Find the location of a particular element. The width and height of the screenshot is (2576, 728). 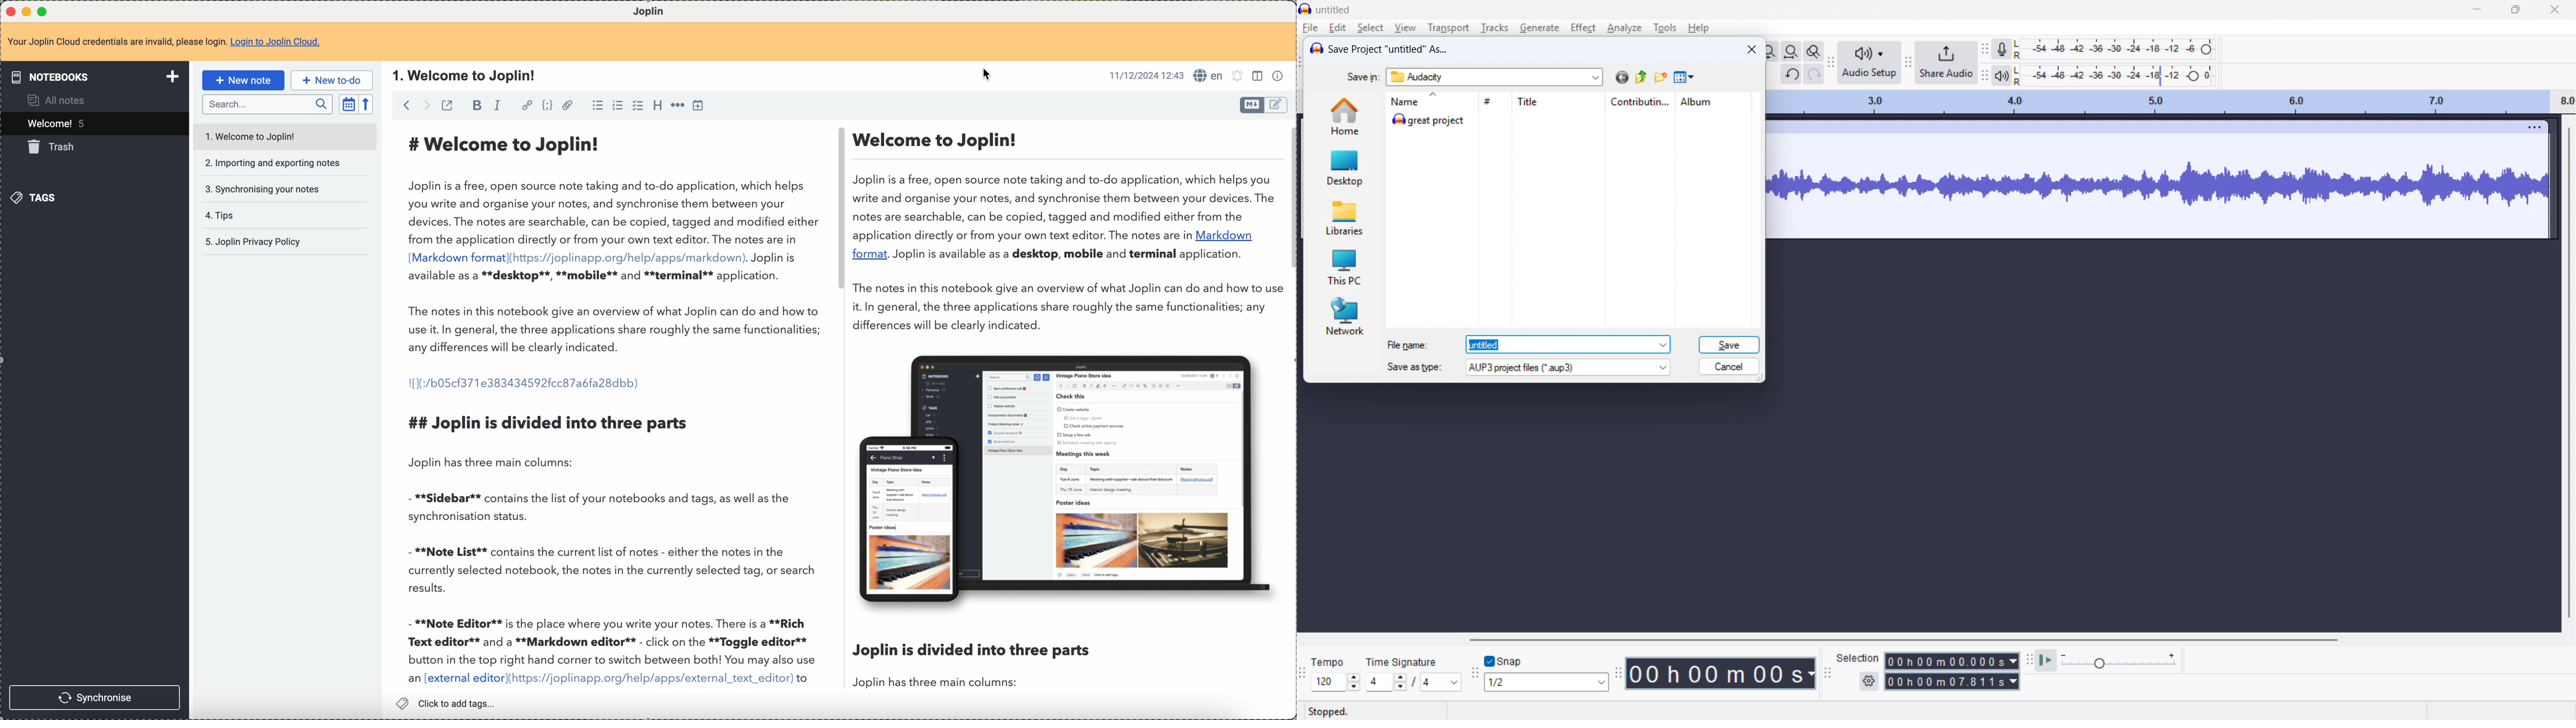

scroll bar is located at coordinates (839, 211).